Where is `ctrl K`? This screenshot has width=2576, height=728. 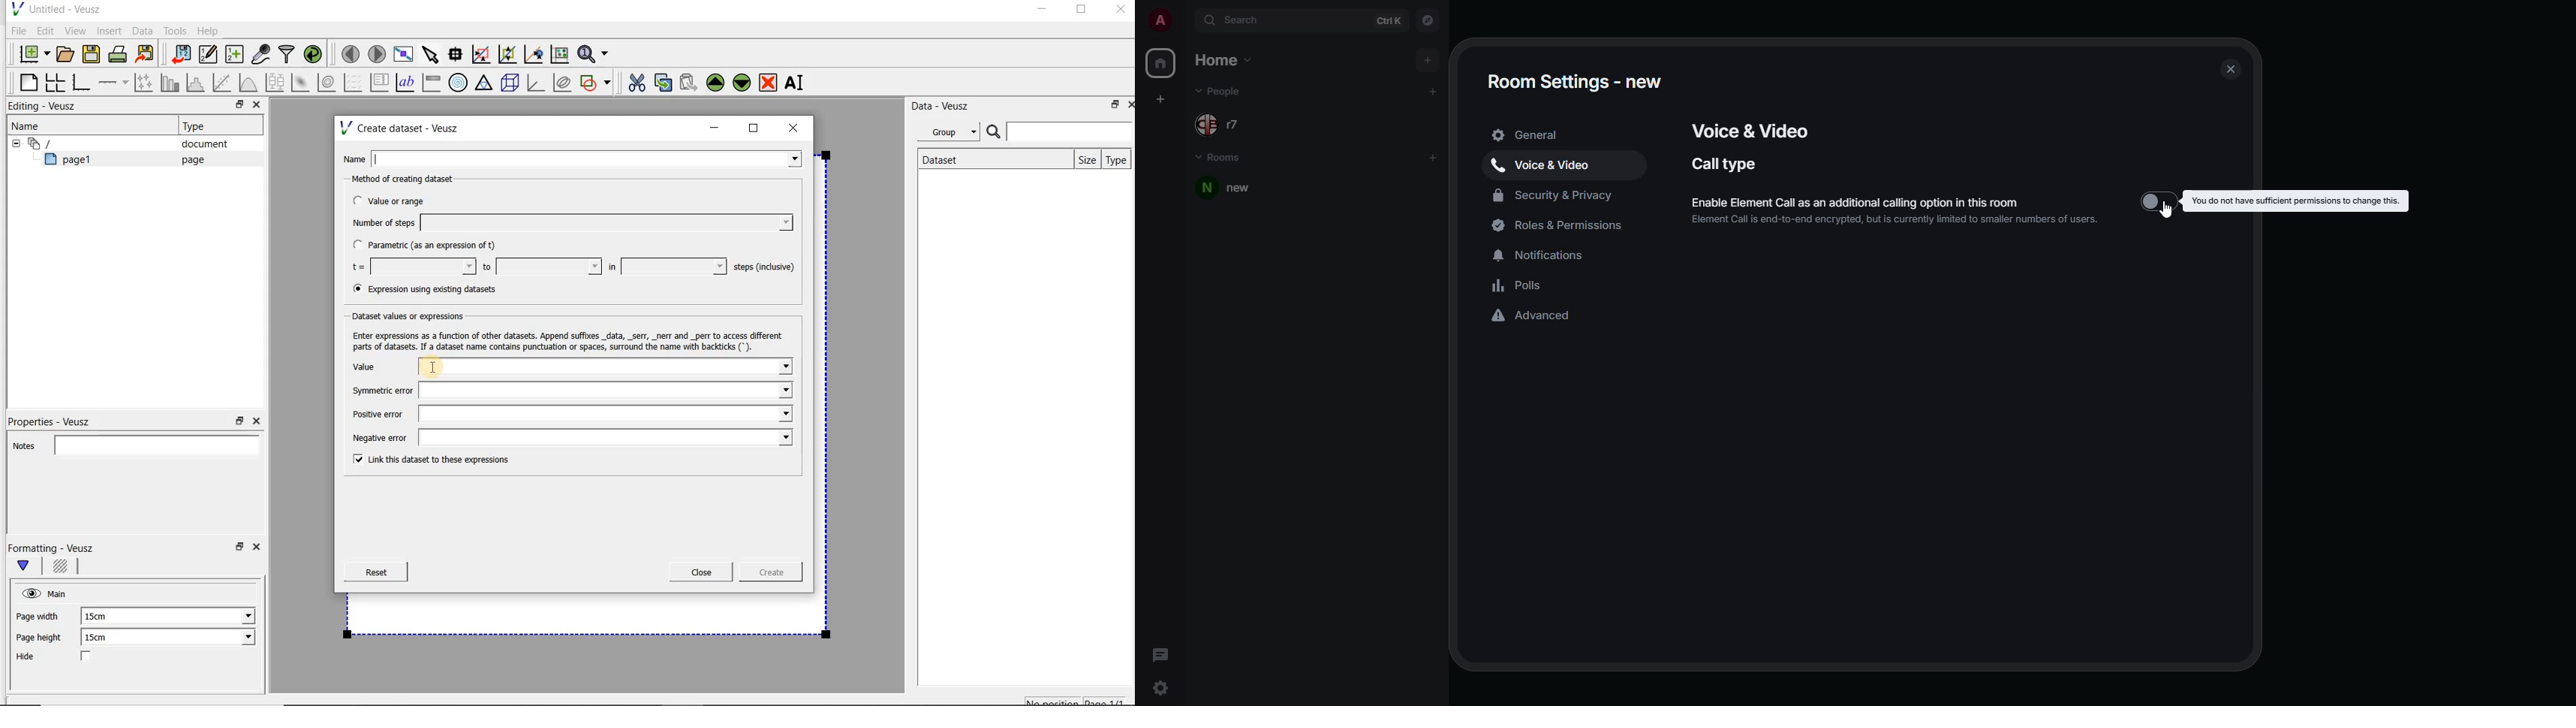 ctrl K is located at coordinates (1389, 21).